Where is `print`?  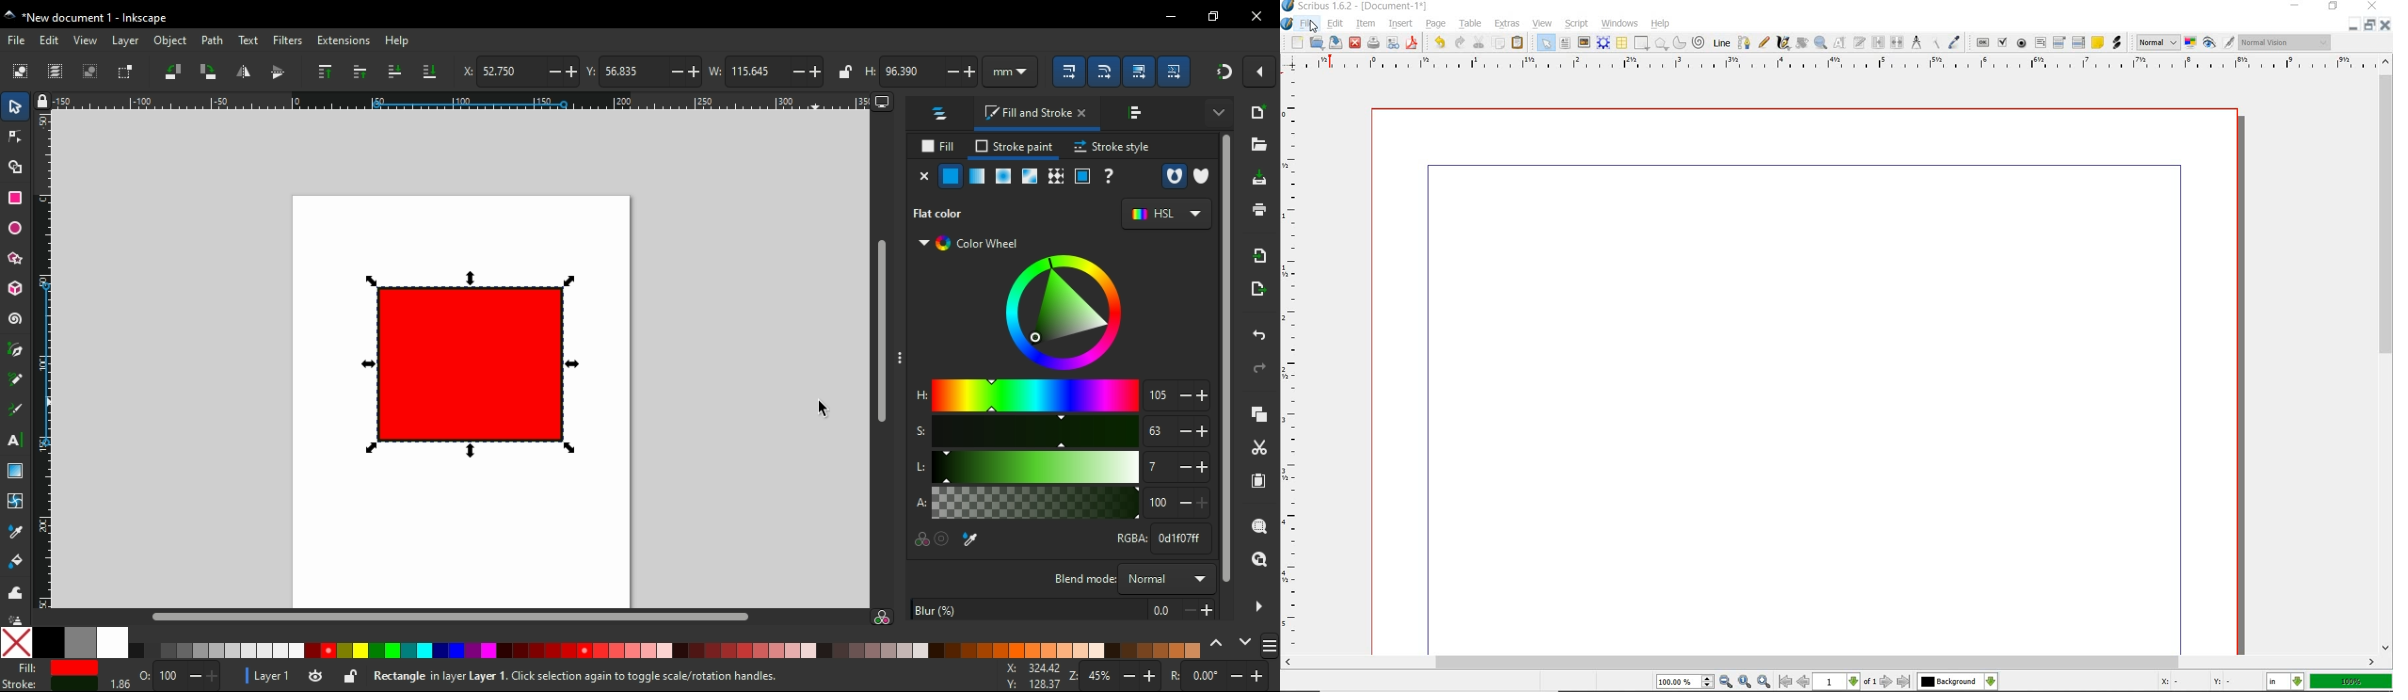 print is located at coordinates (1259, 210).